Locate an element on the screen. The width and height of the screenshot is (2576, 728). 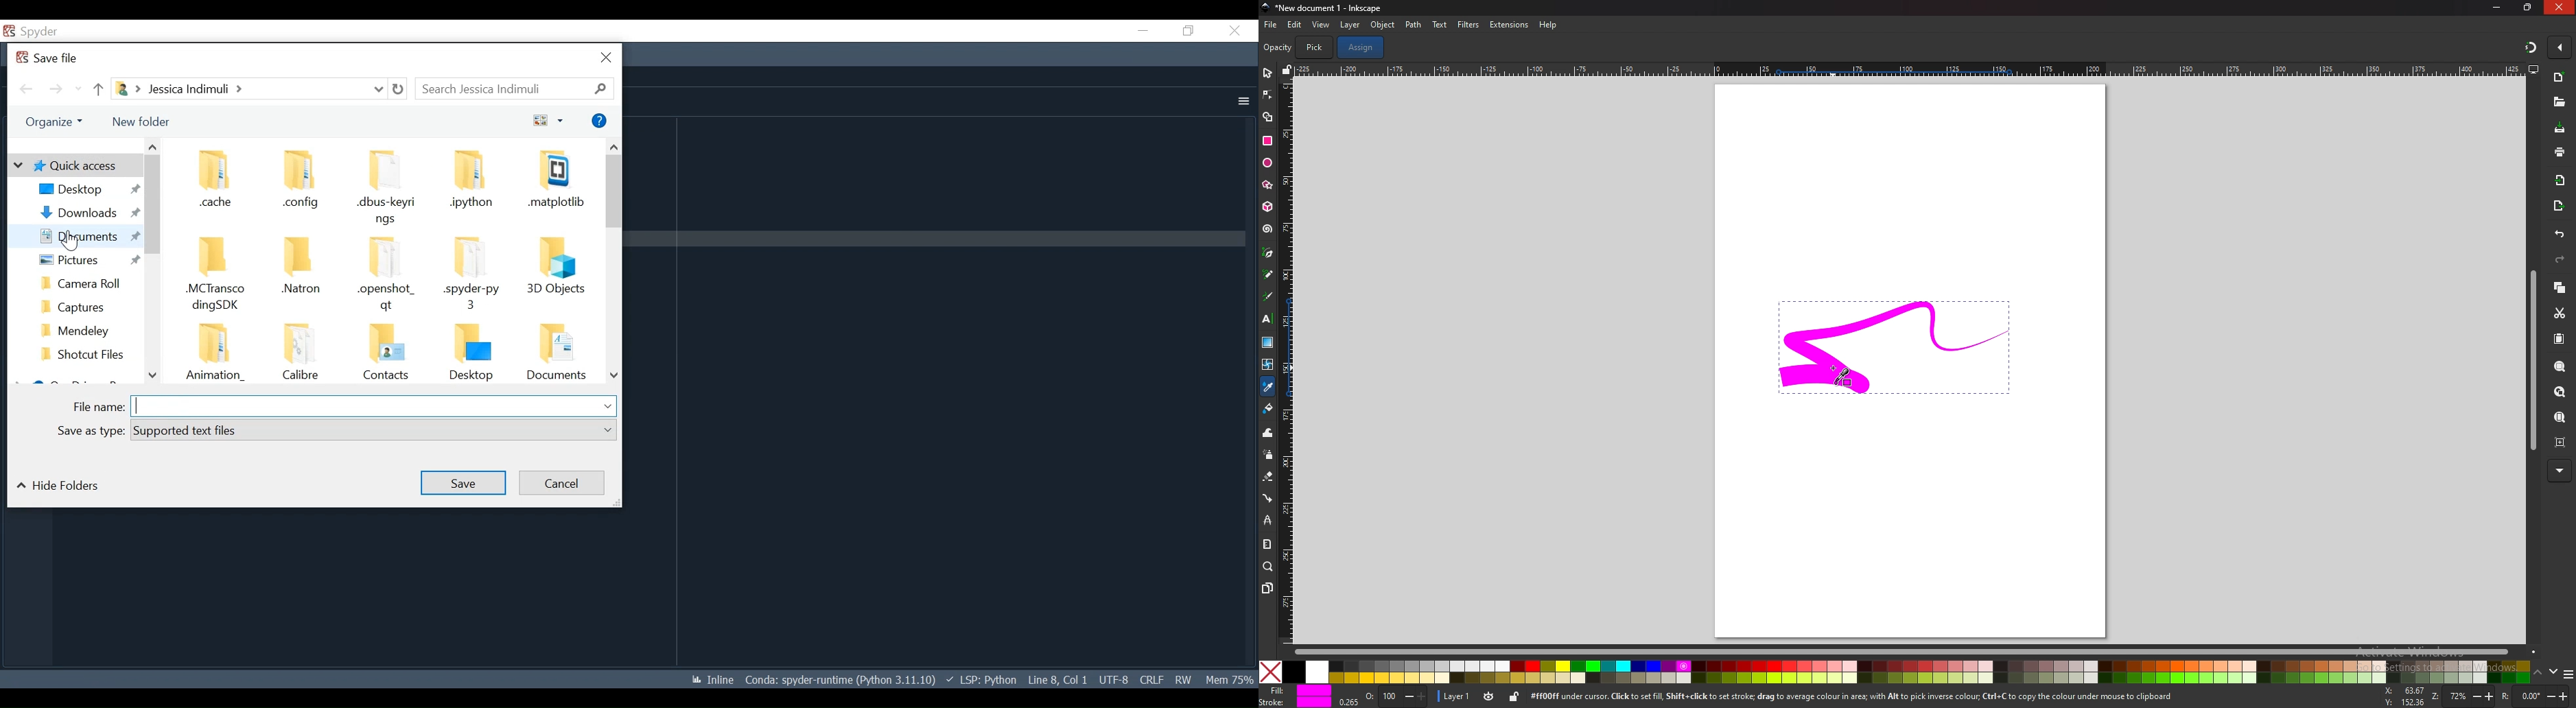
Hide folders is located at coordinates (62, 486).